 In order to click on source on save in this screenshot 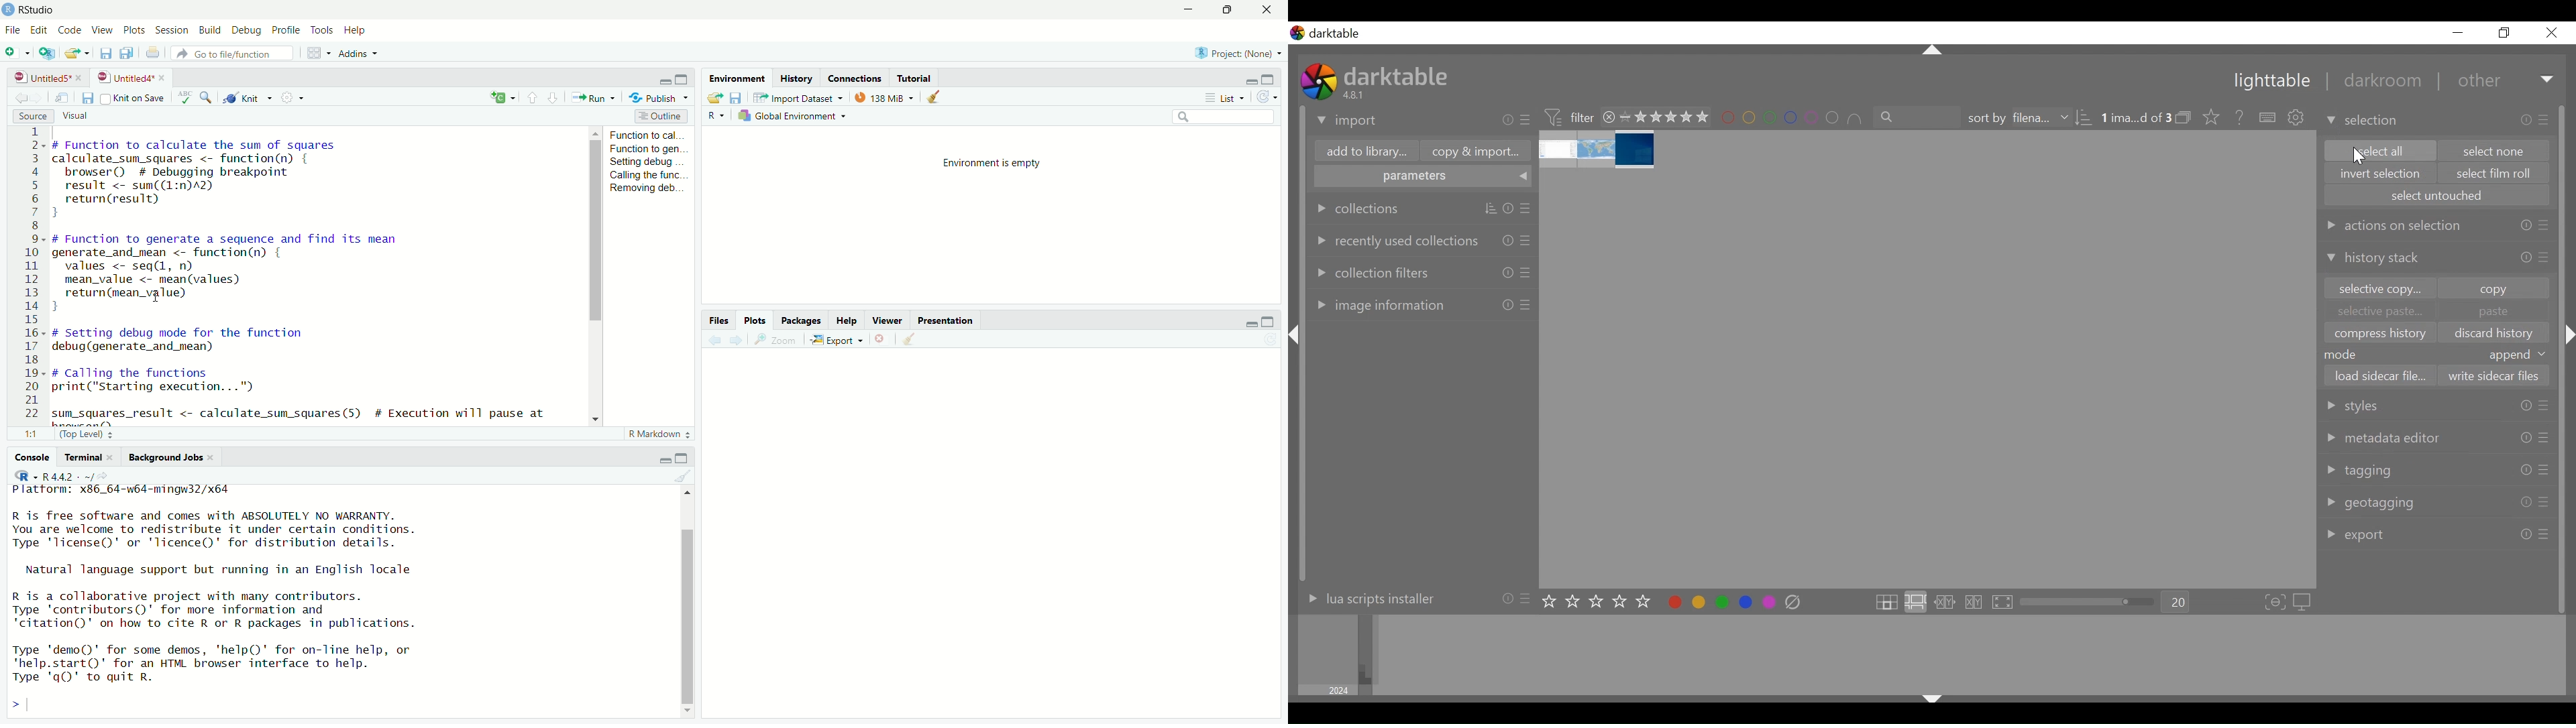, I will do `click(131, 98)`.